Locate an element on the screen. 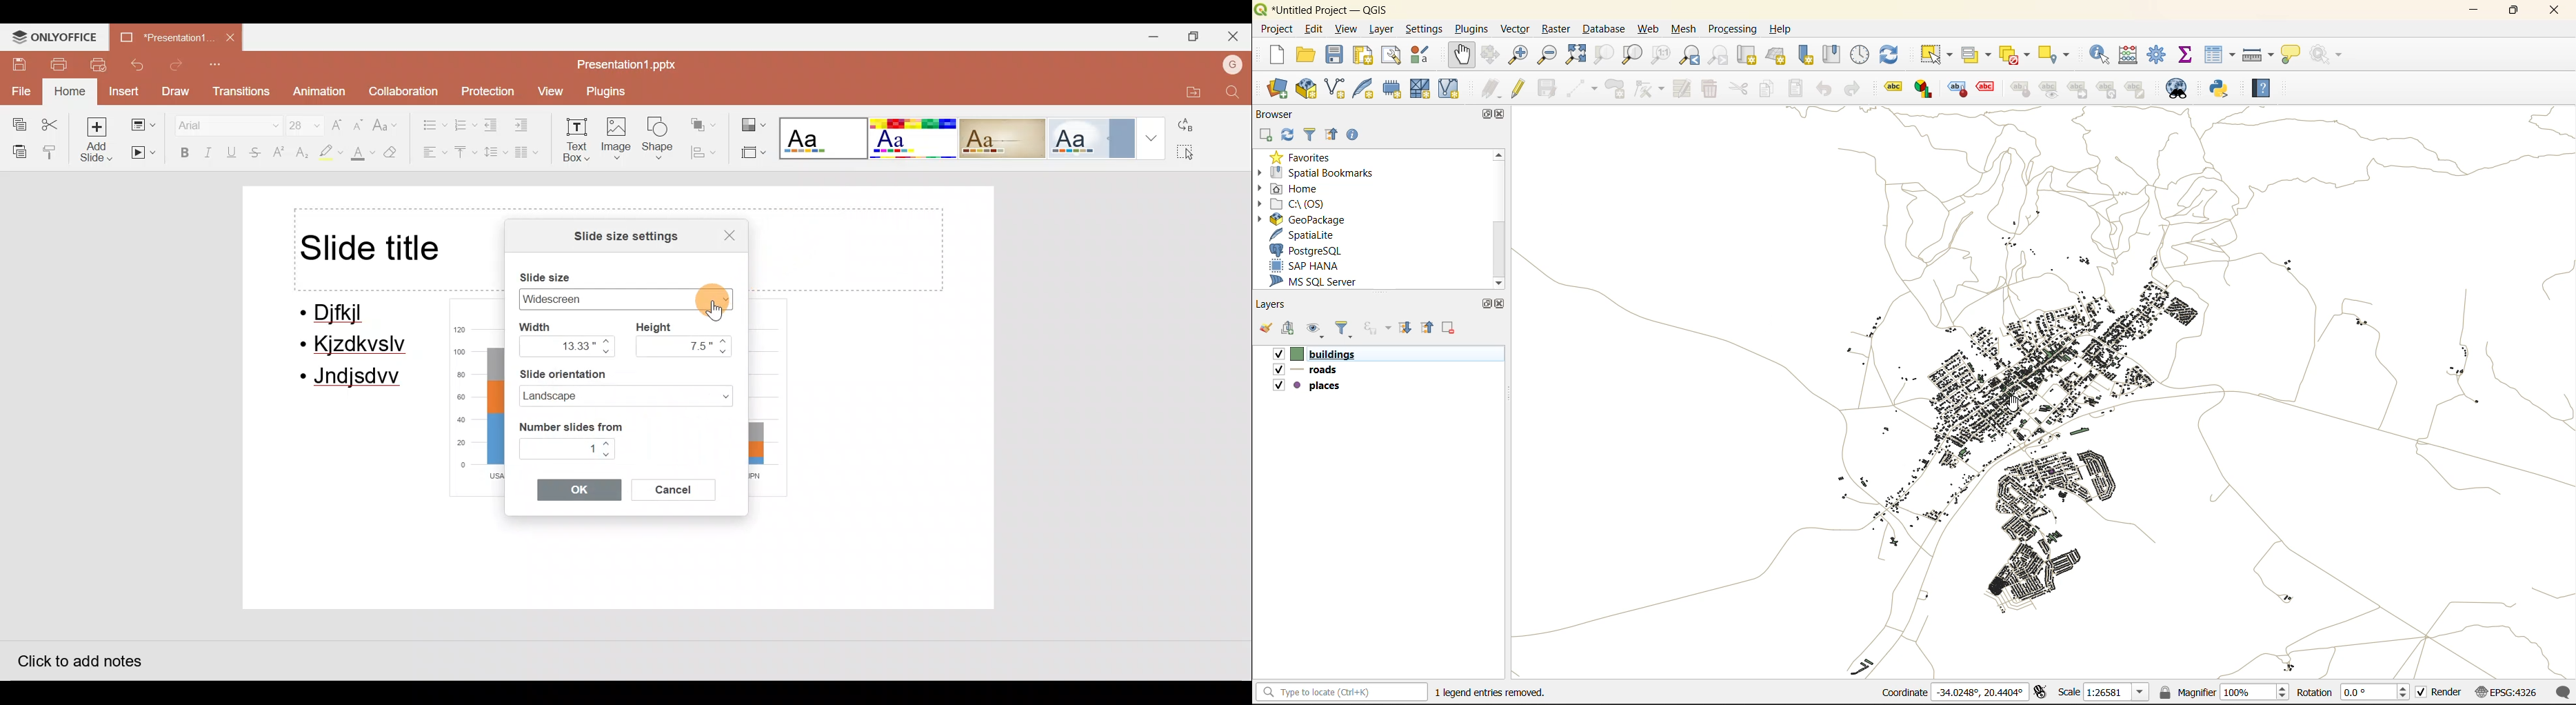  Fill color is located at coordinates (361, 155).